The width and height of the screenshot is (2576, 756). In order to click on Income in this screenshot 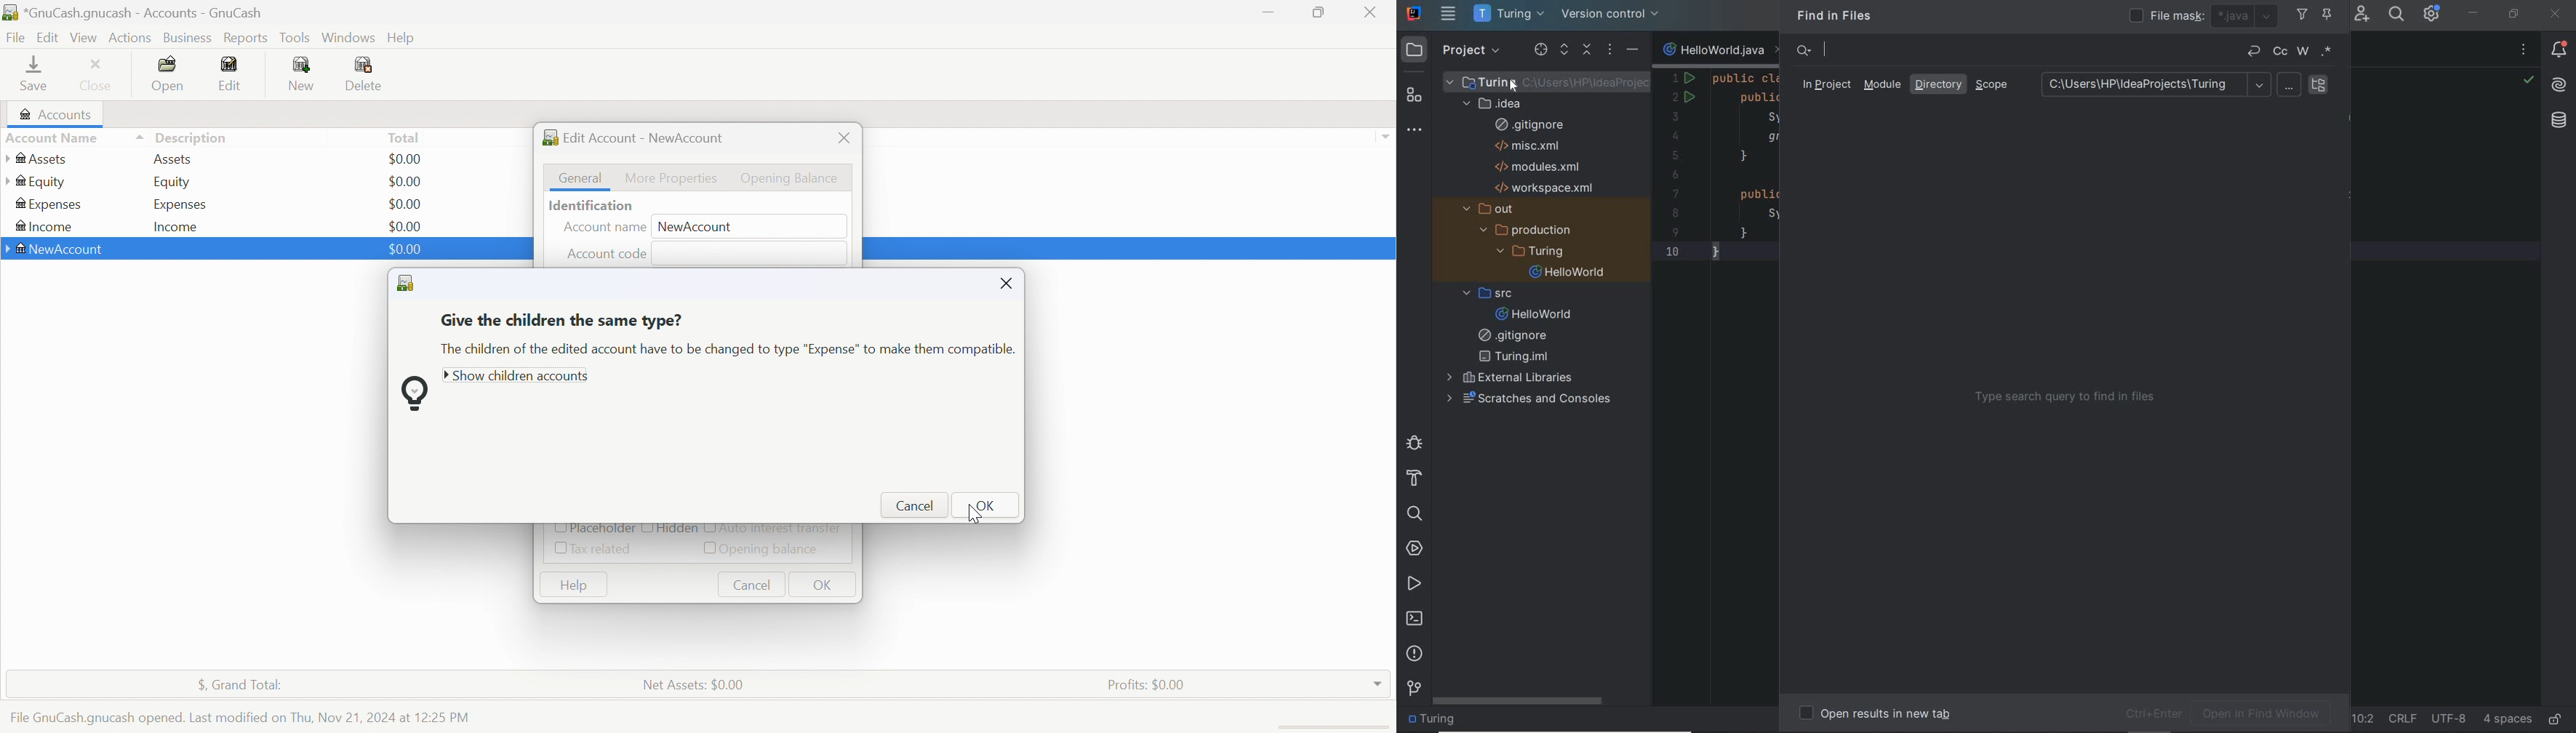, I will do `click(177, 228)`.